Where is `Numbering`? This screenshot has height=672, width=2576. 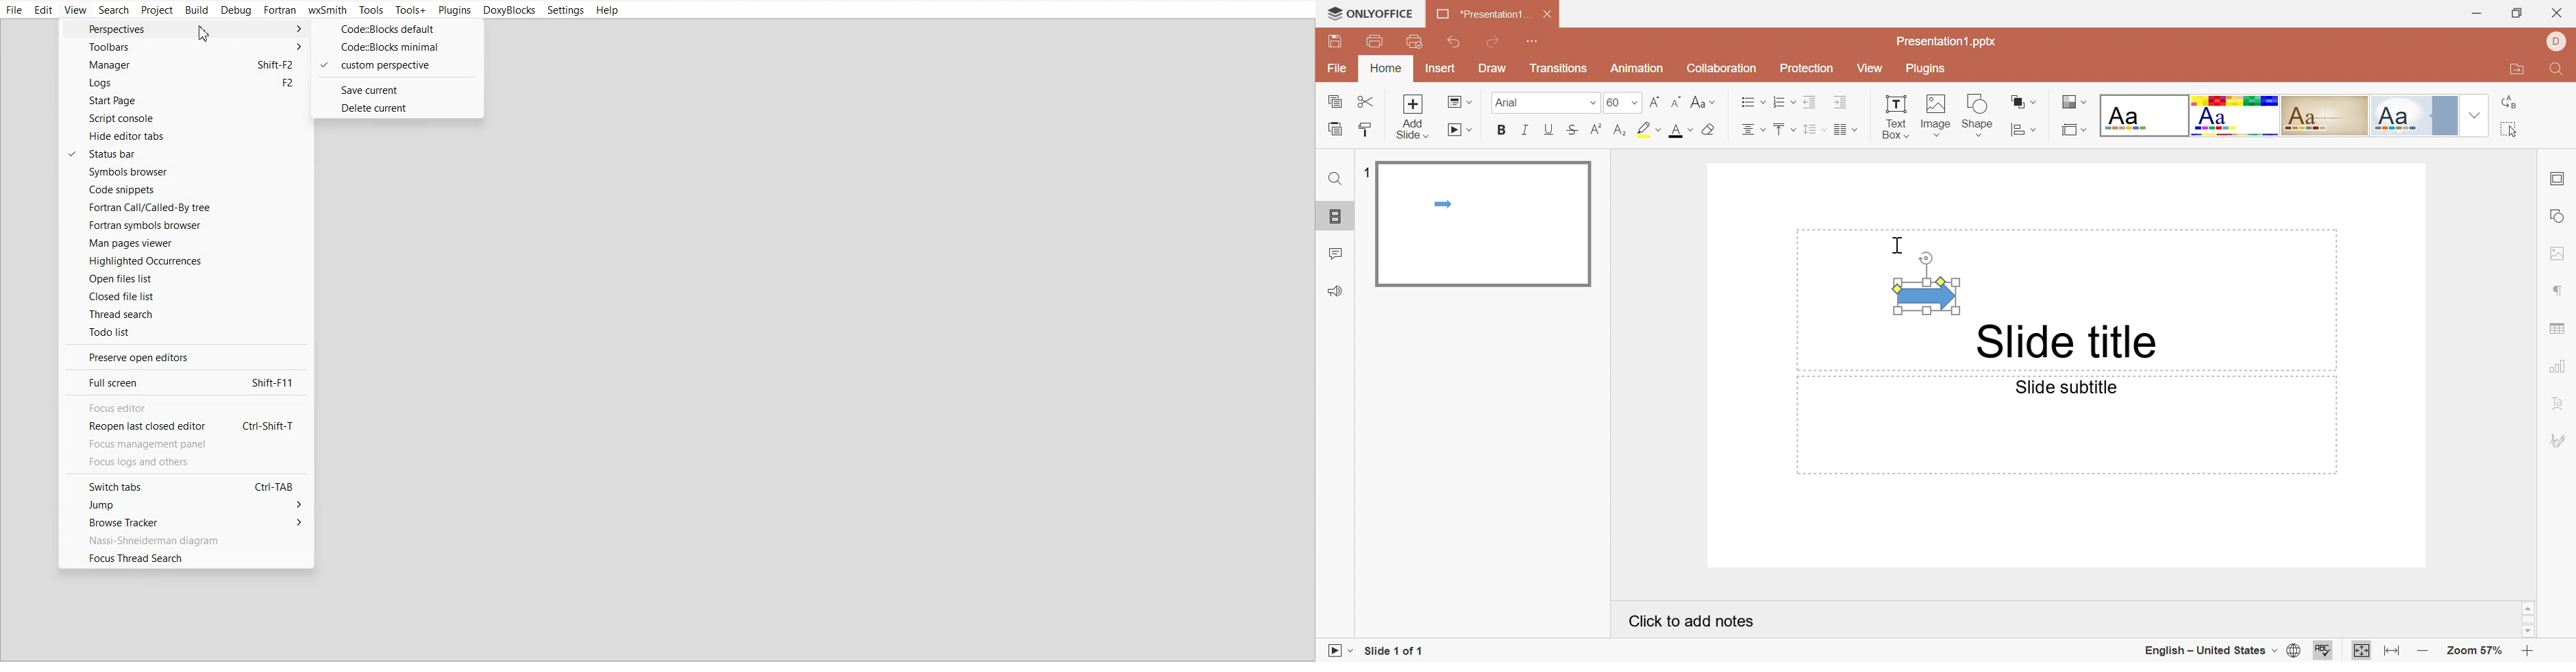 Numbering is located at coordinates (1780, 100).